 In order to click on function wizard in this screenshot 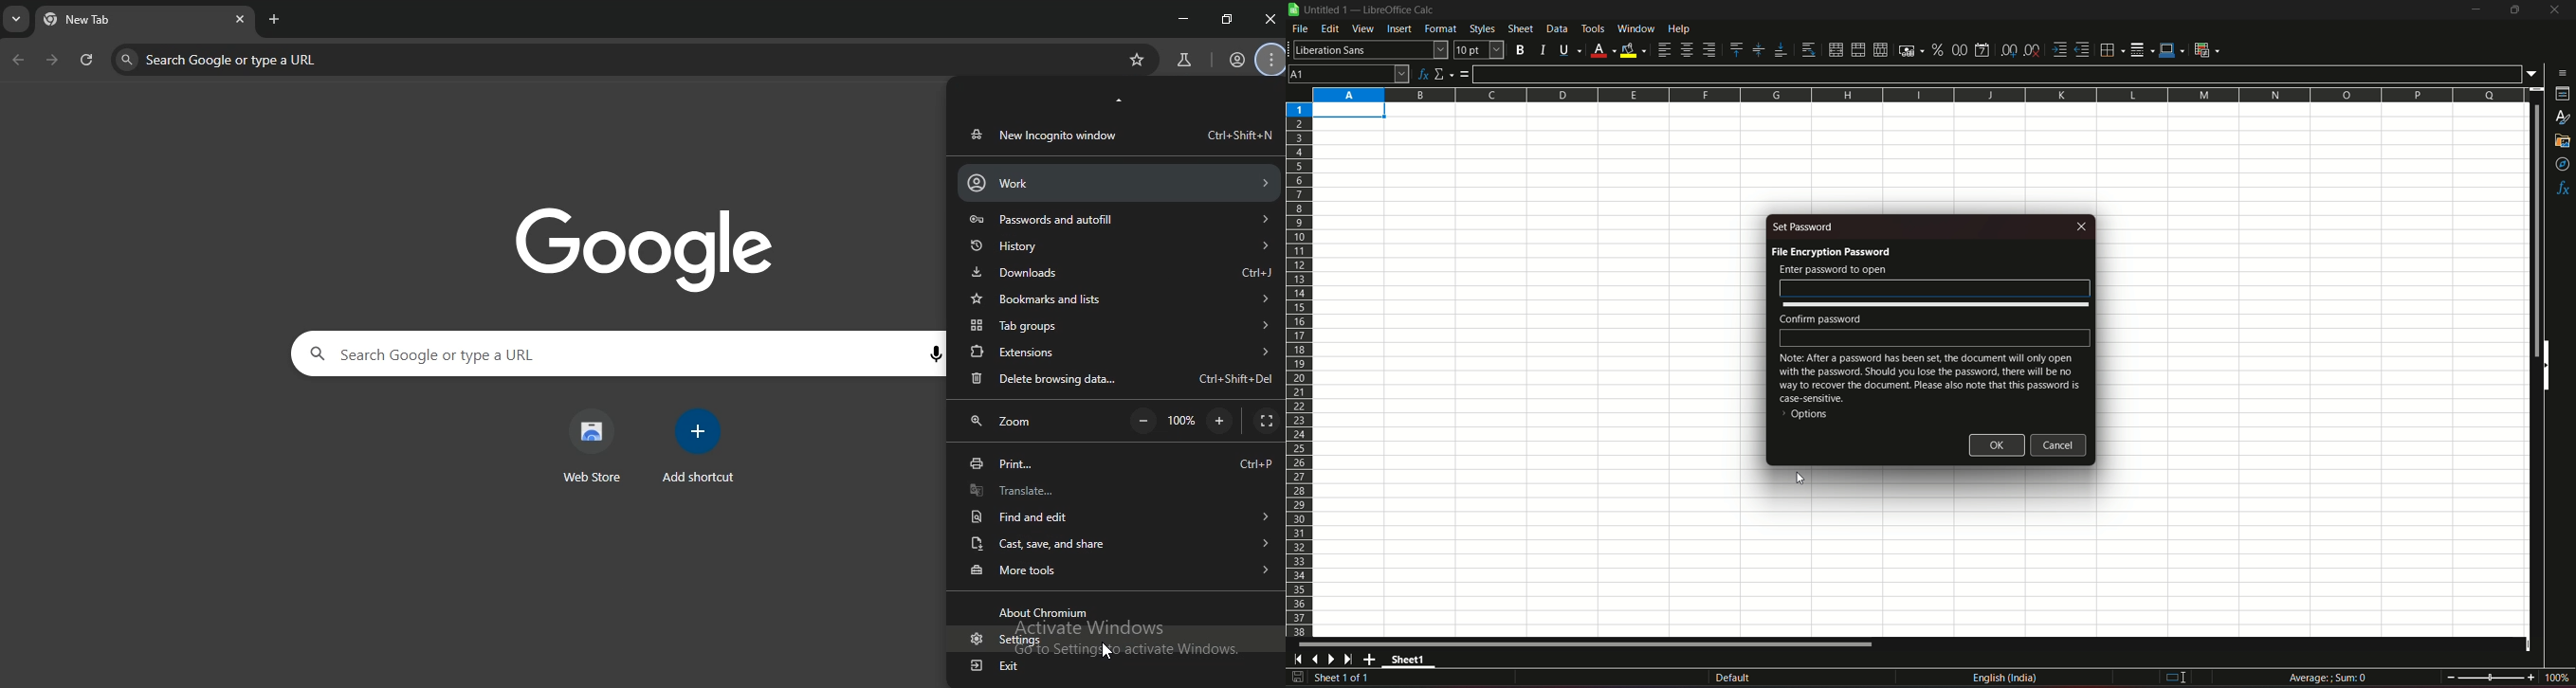, I will do `click(1421, 73)`.